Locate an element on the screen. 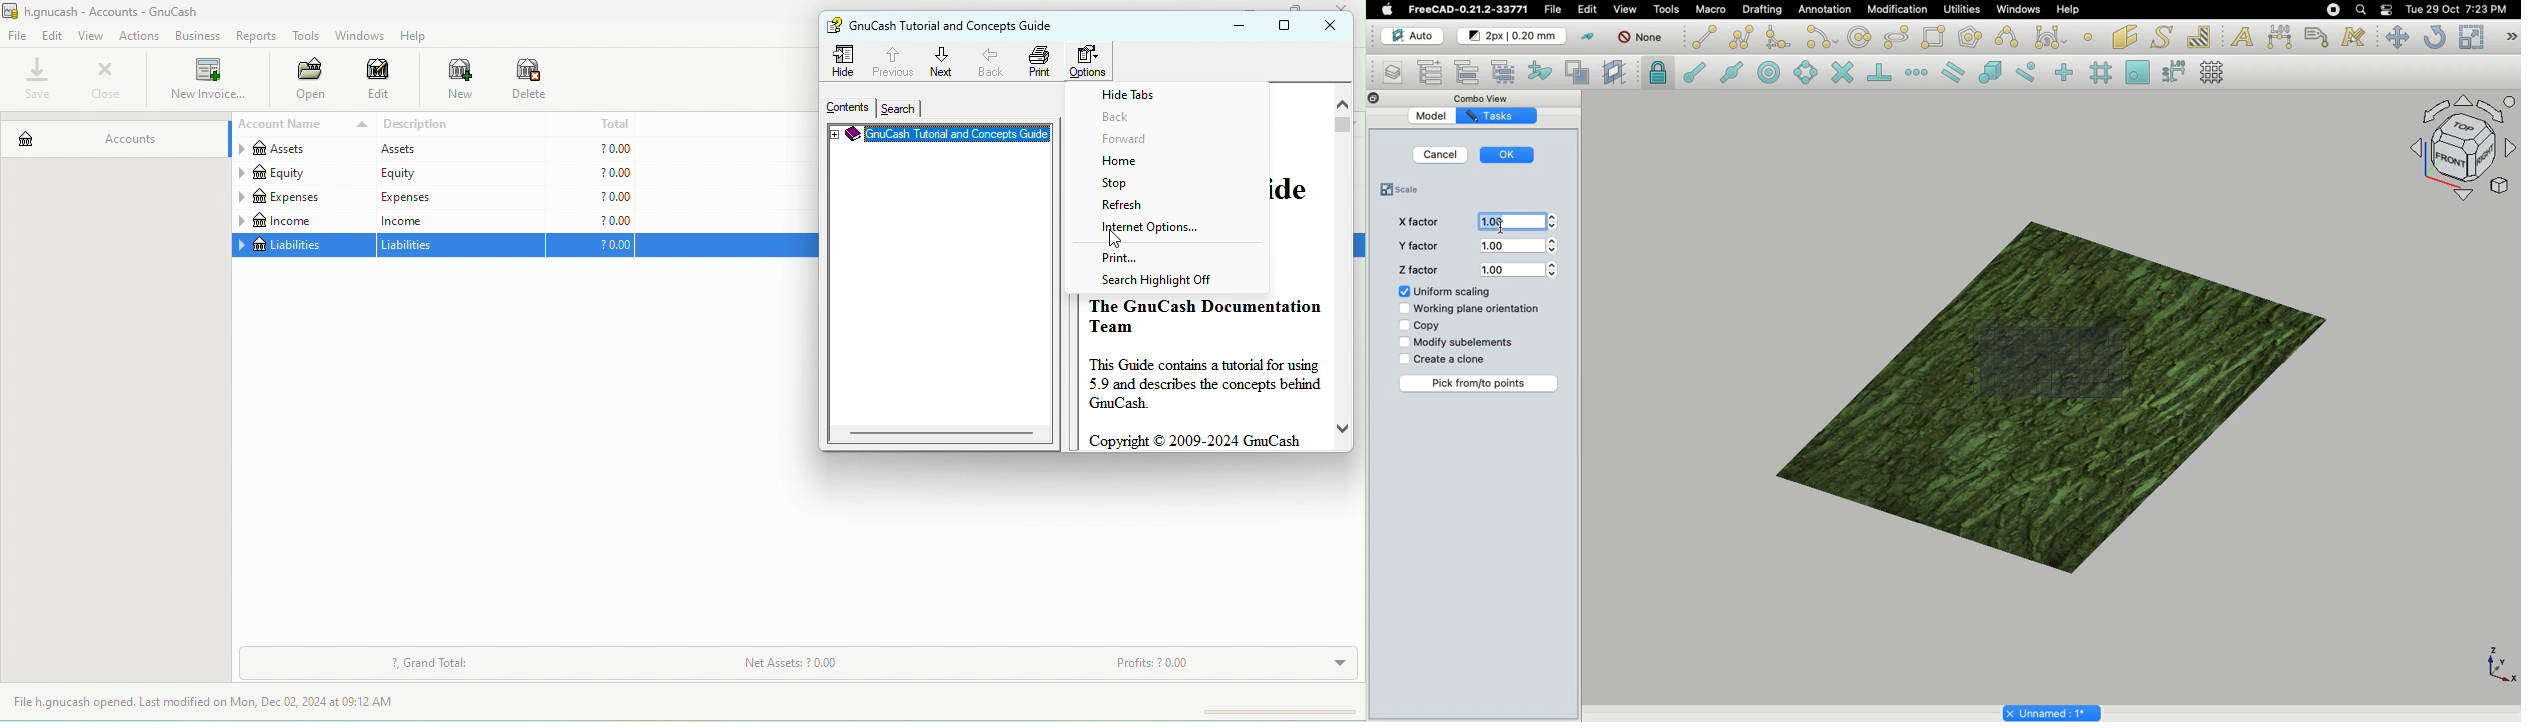  view is located at coordinates (94, 36).